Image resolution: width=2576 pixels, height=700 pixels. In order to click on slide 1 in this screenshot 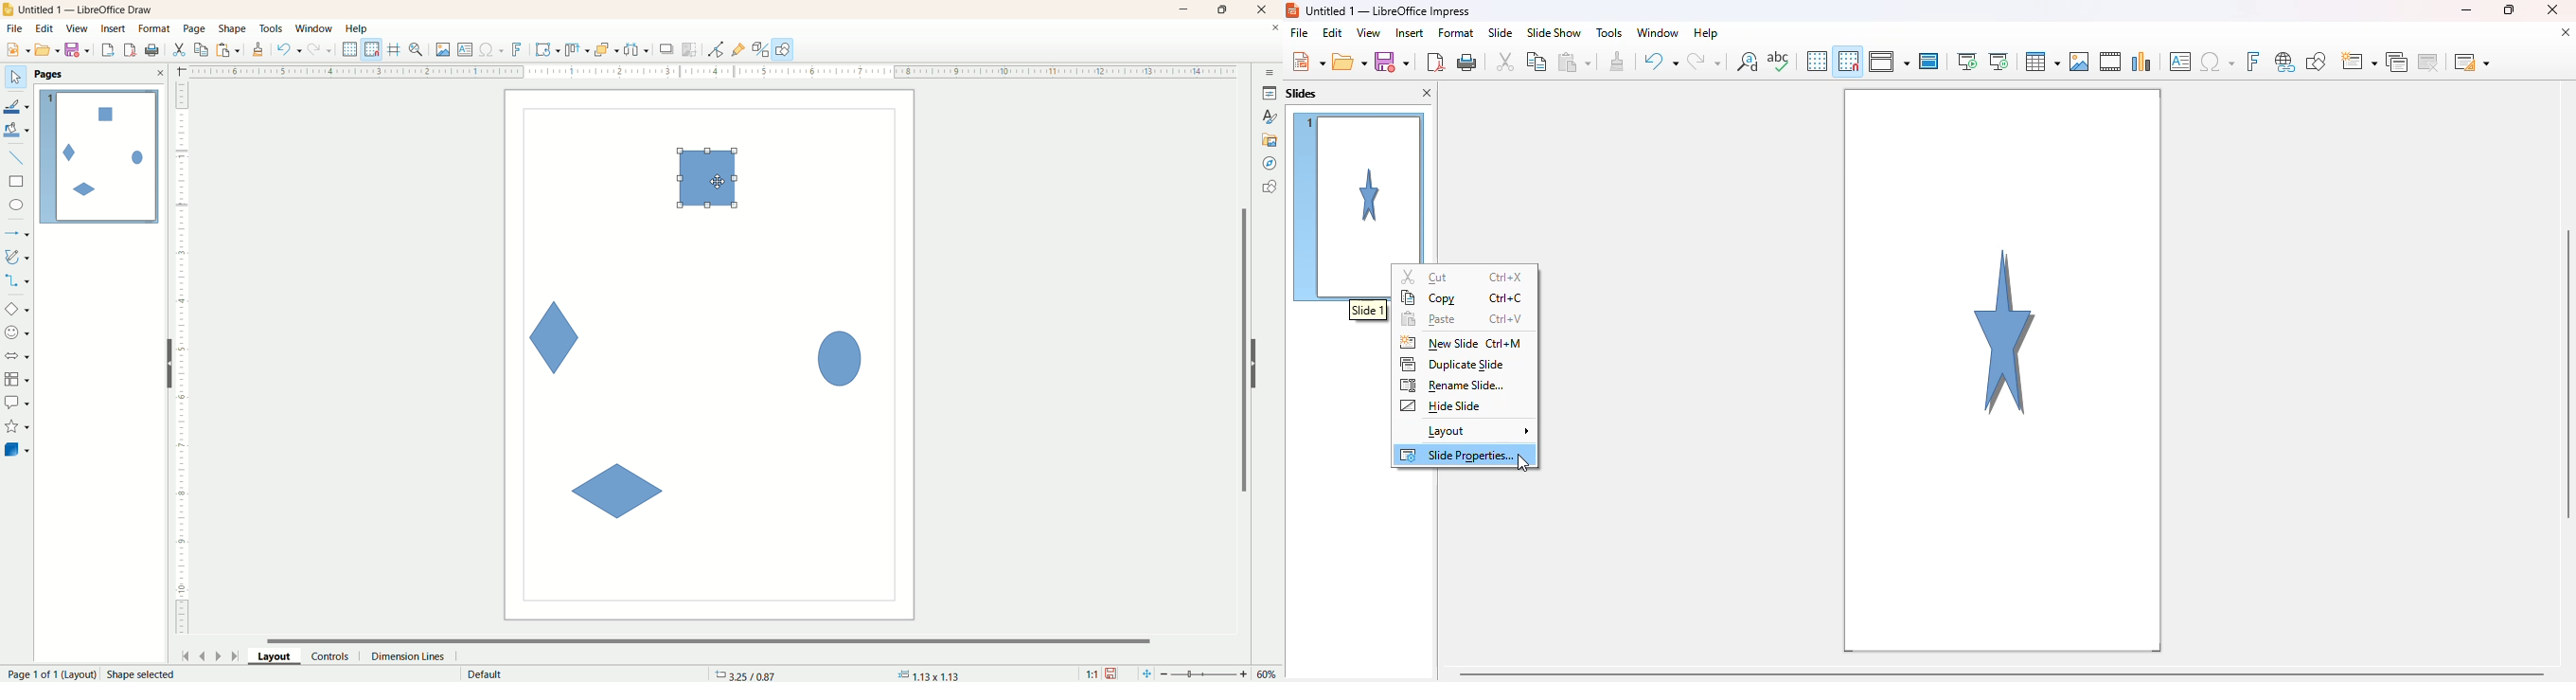, I will do `click(1368, 310)`.